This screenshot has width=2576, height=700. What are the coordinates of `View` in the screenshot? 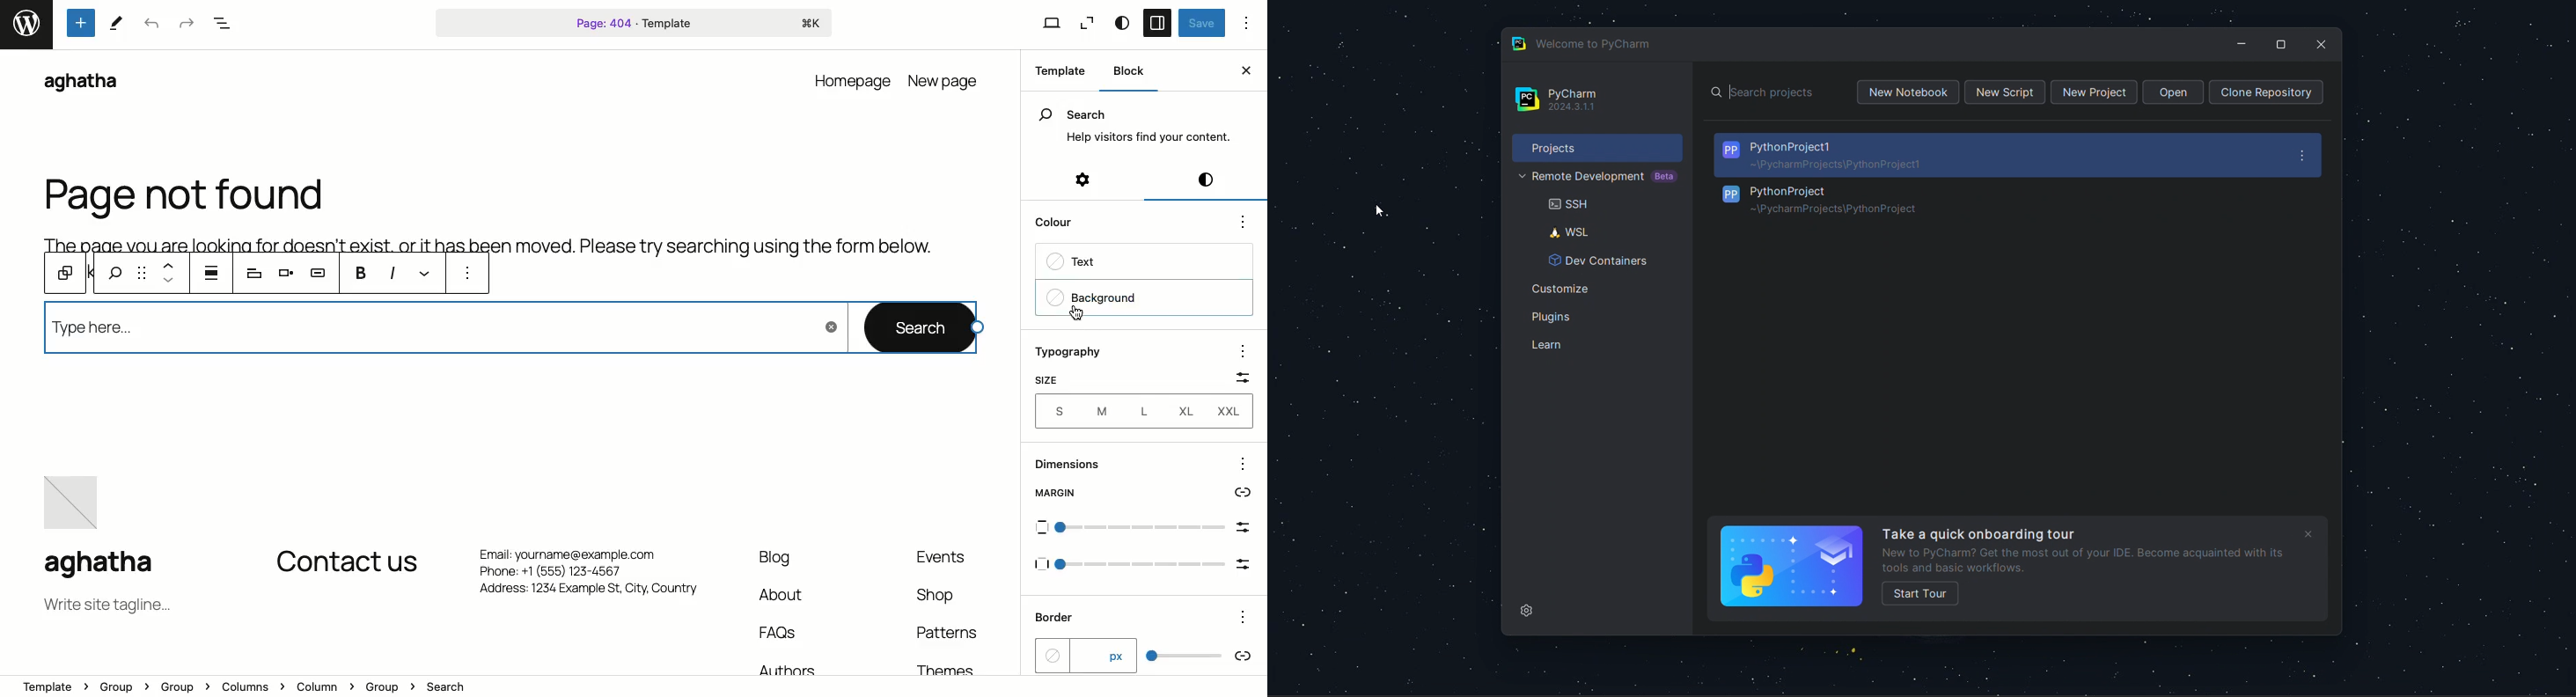 It's located at (1042, 22).